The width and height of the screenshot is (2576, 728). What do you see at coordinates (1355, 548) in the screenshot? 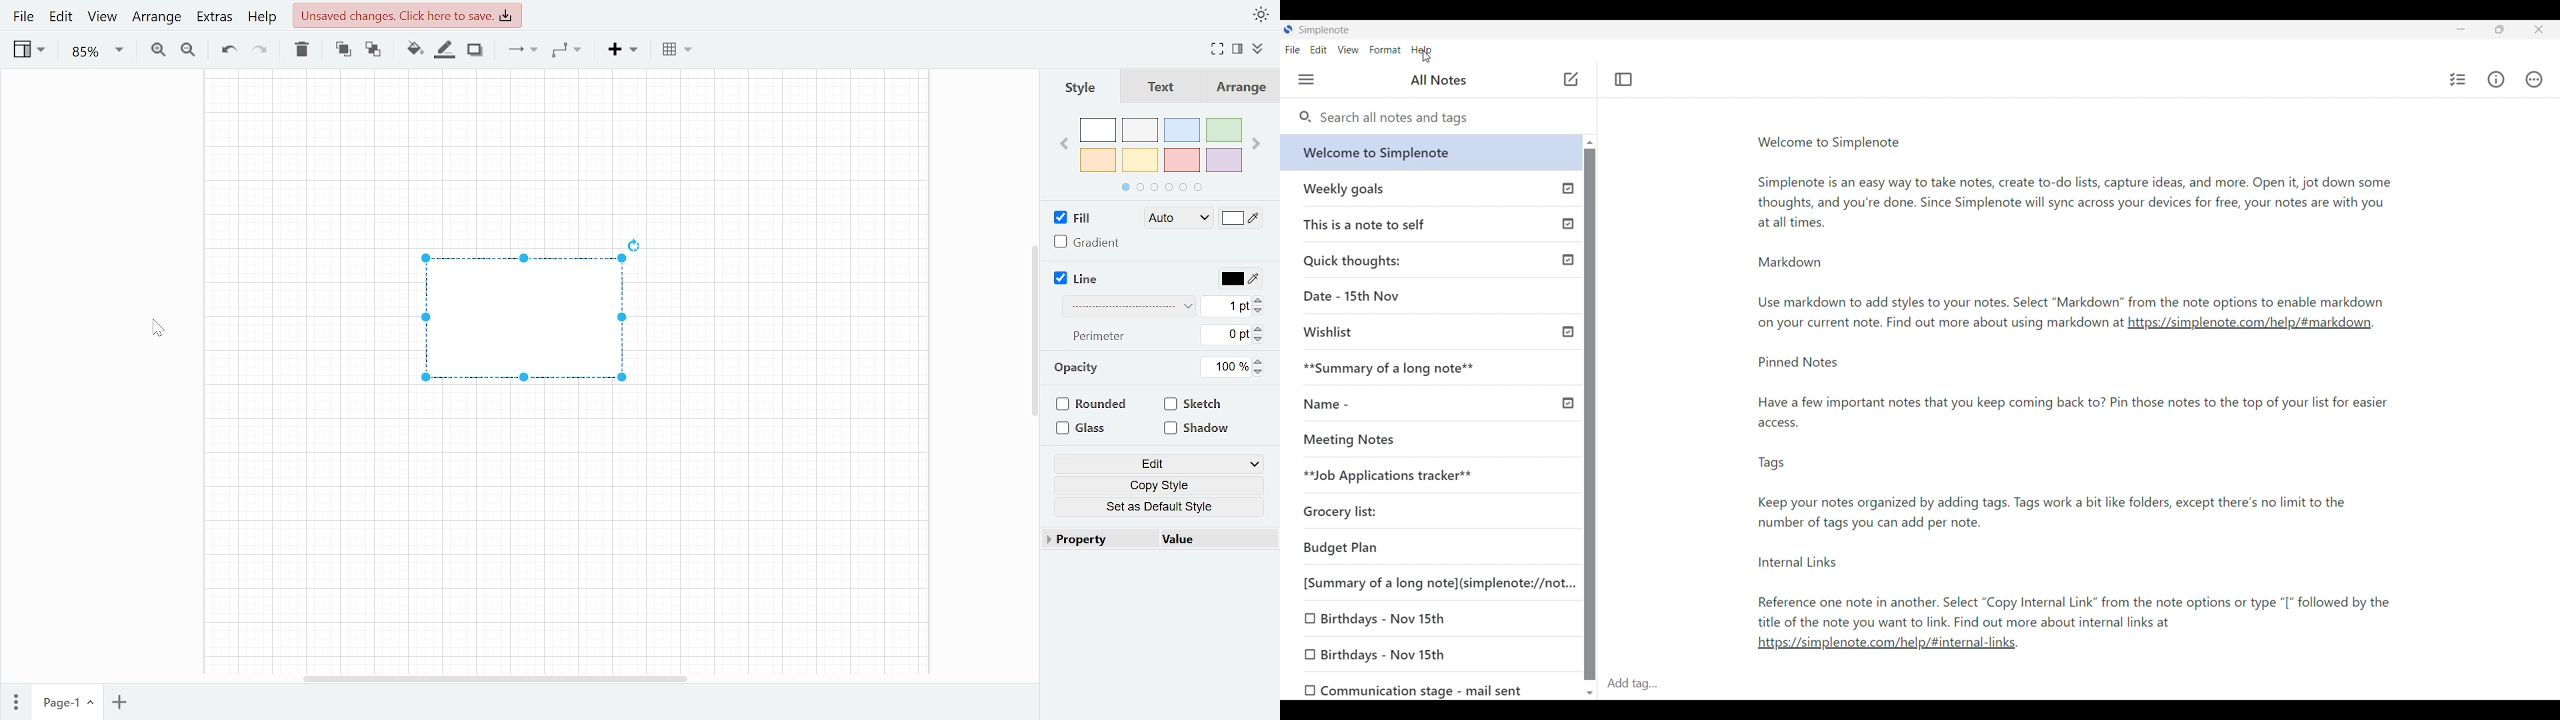
I see `Budget Plan` at bounding box center [1355, 548].